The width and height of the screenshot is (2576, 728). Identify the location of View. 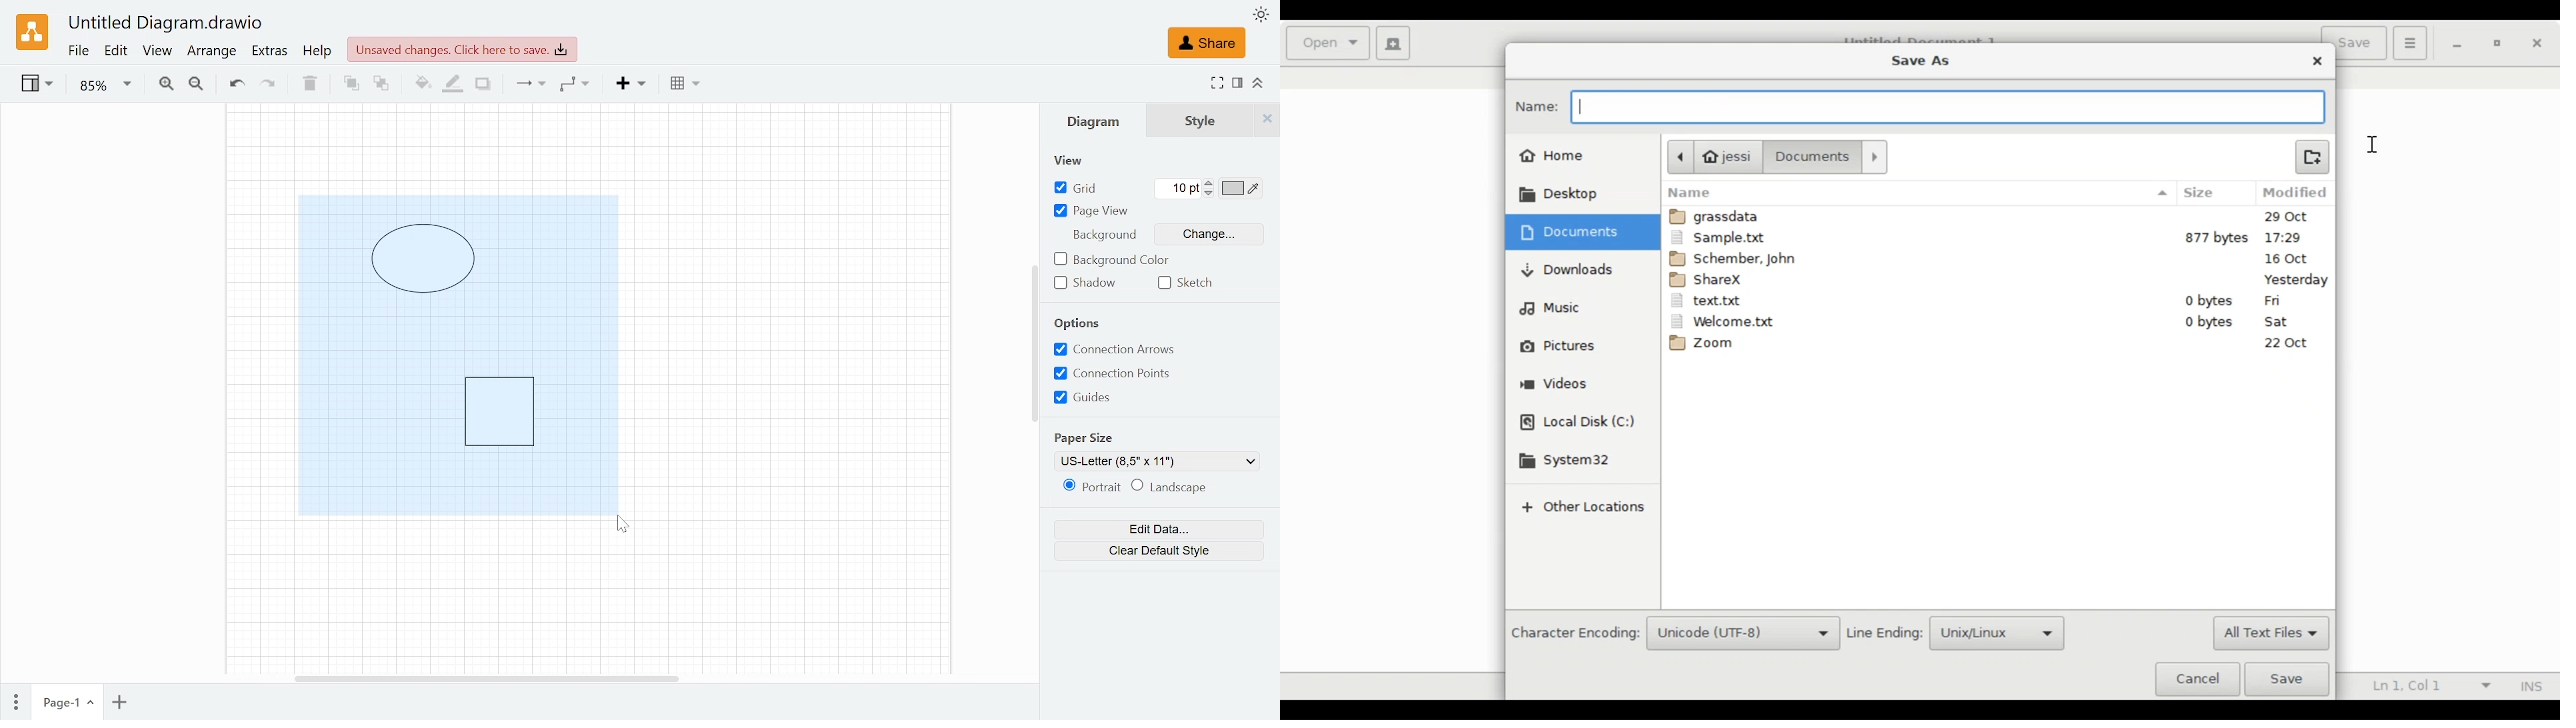
(1080, 160).